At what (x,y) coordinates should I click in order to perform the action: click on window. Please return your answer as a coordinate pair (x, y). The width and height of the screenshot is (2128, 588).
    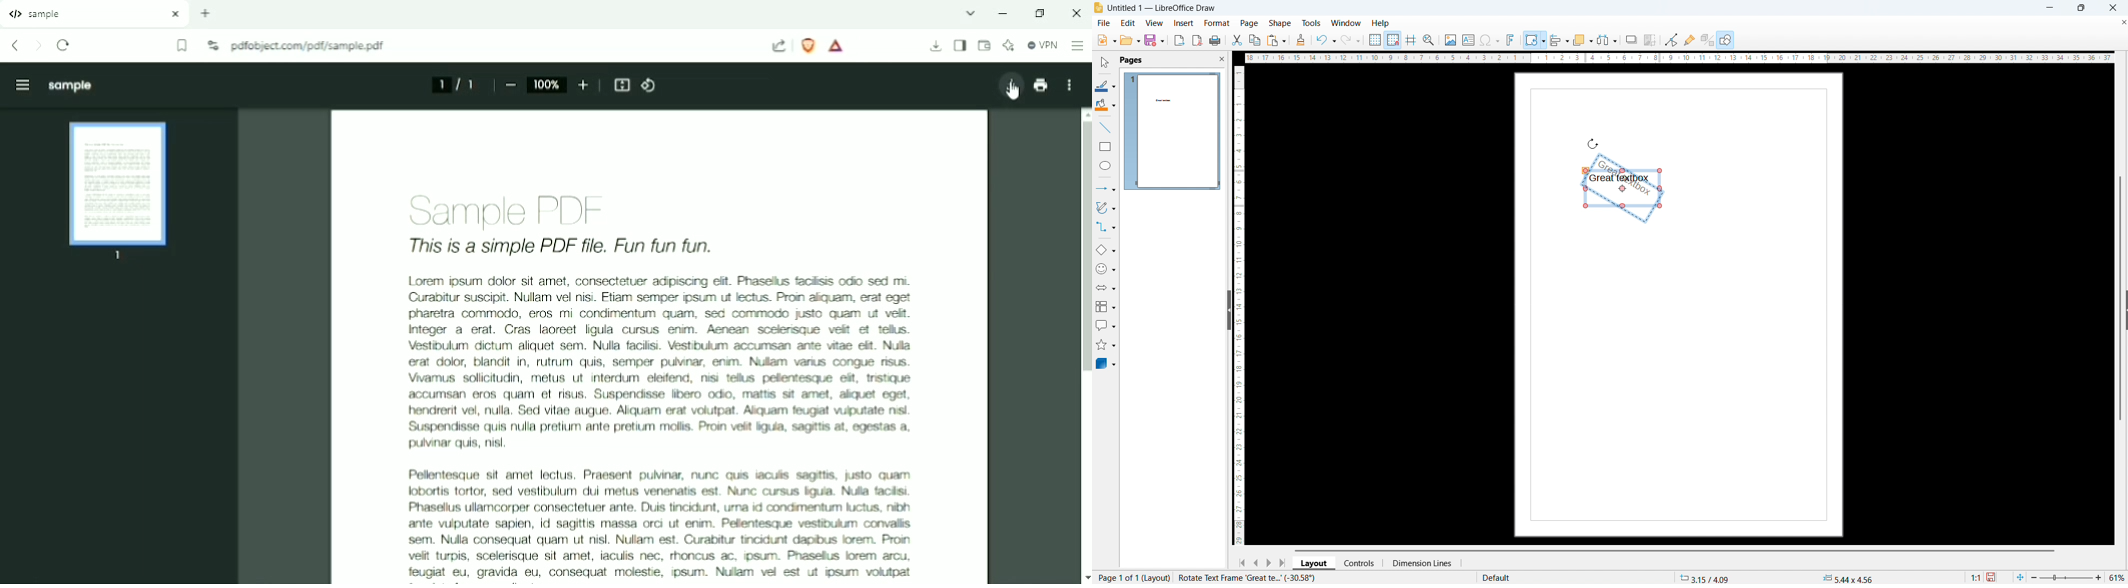
    Looking at the image, I should click on (1346, 23).